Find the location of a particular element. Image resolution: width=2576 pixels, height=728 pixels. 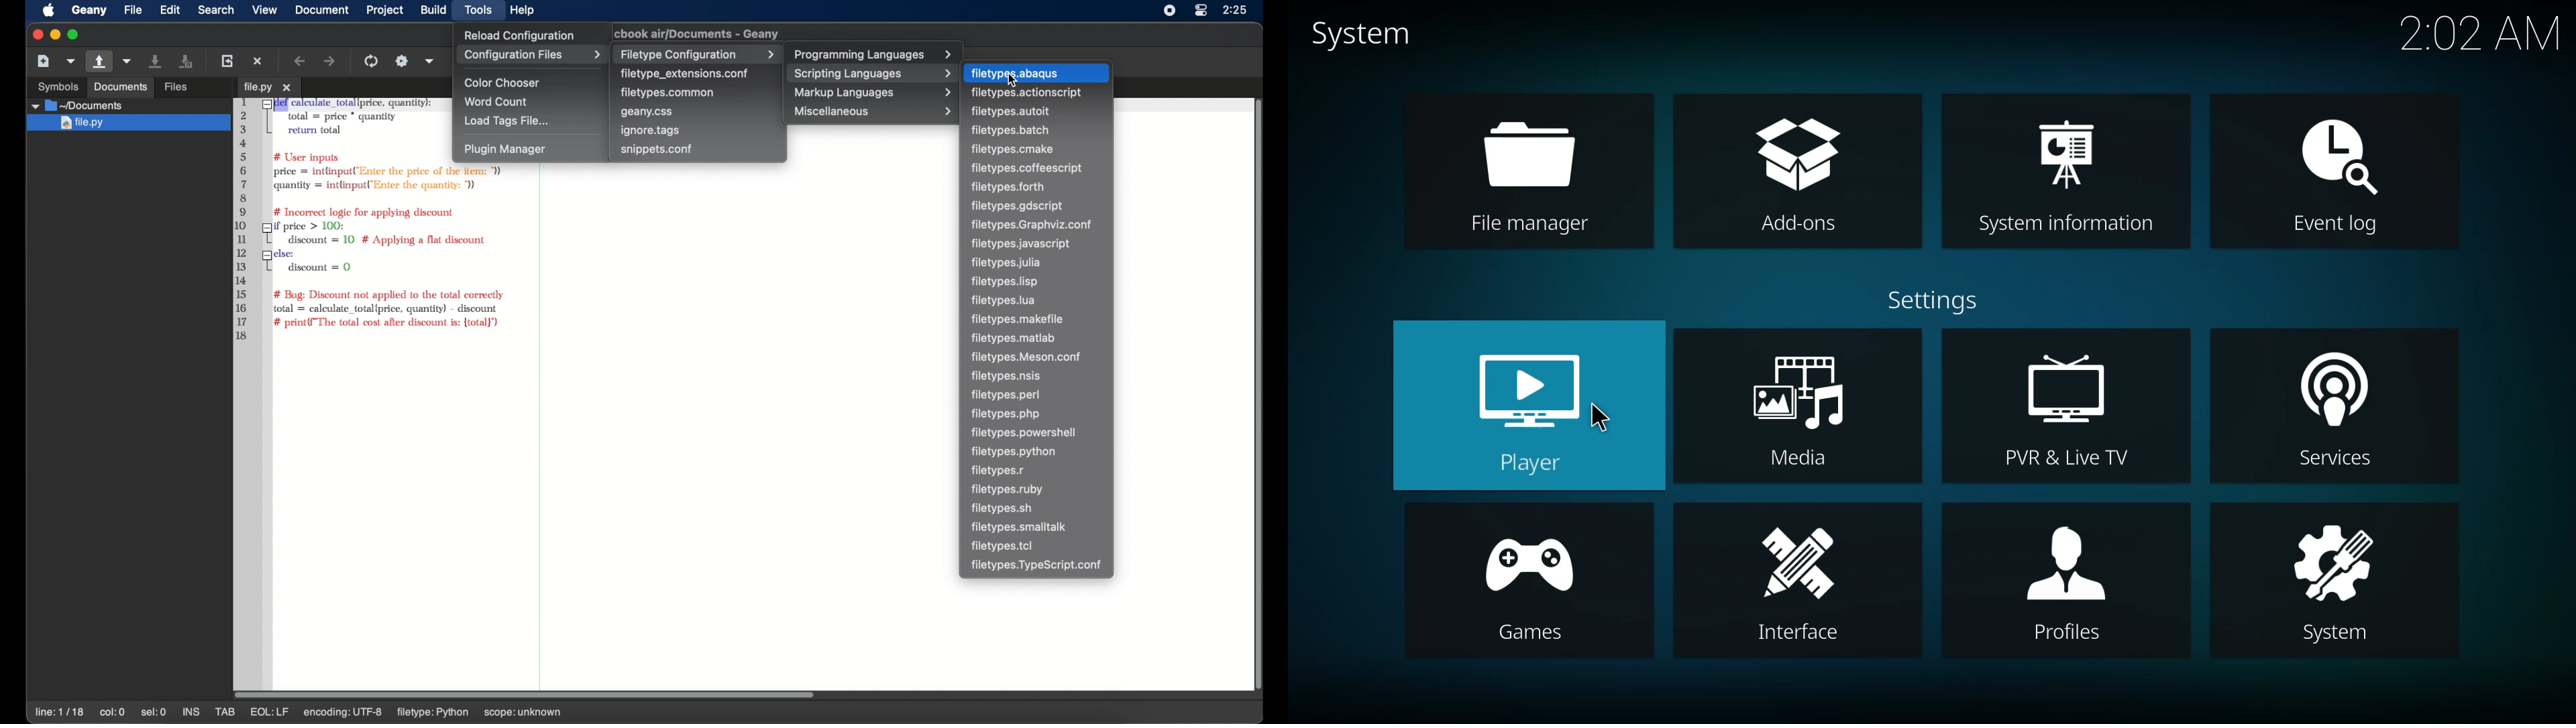

snippets.conf is located at coordinates (657, 149).